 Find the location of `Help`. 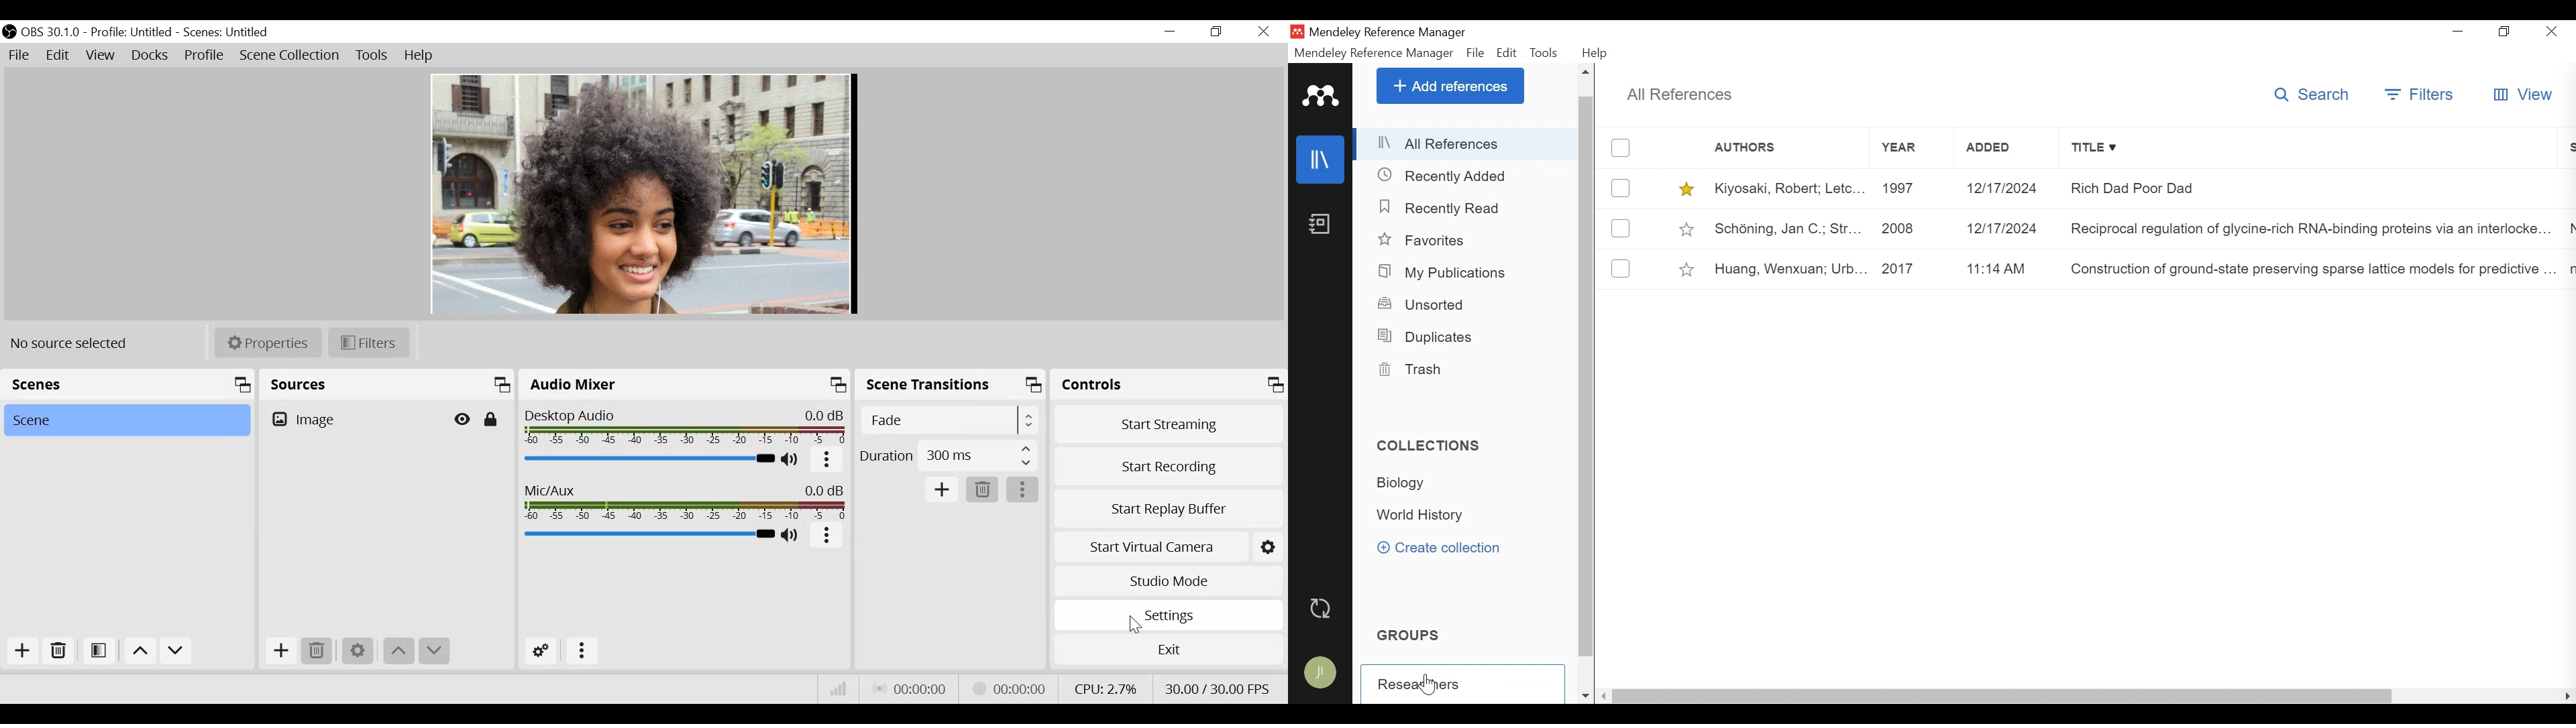

Help is located at coordinates (419, 55).